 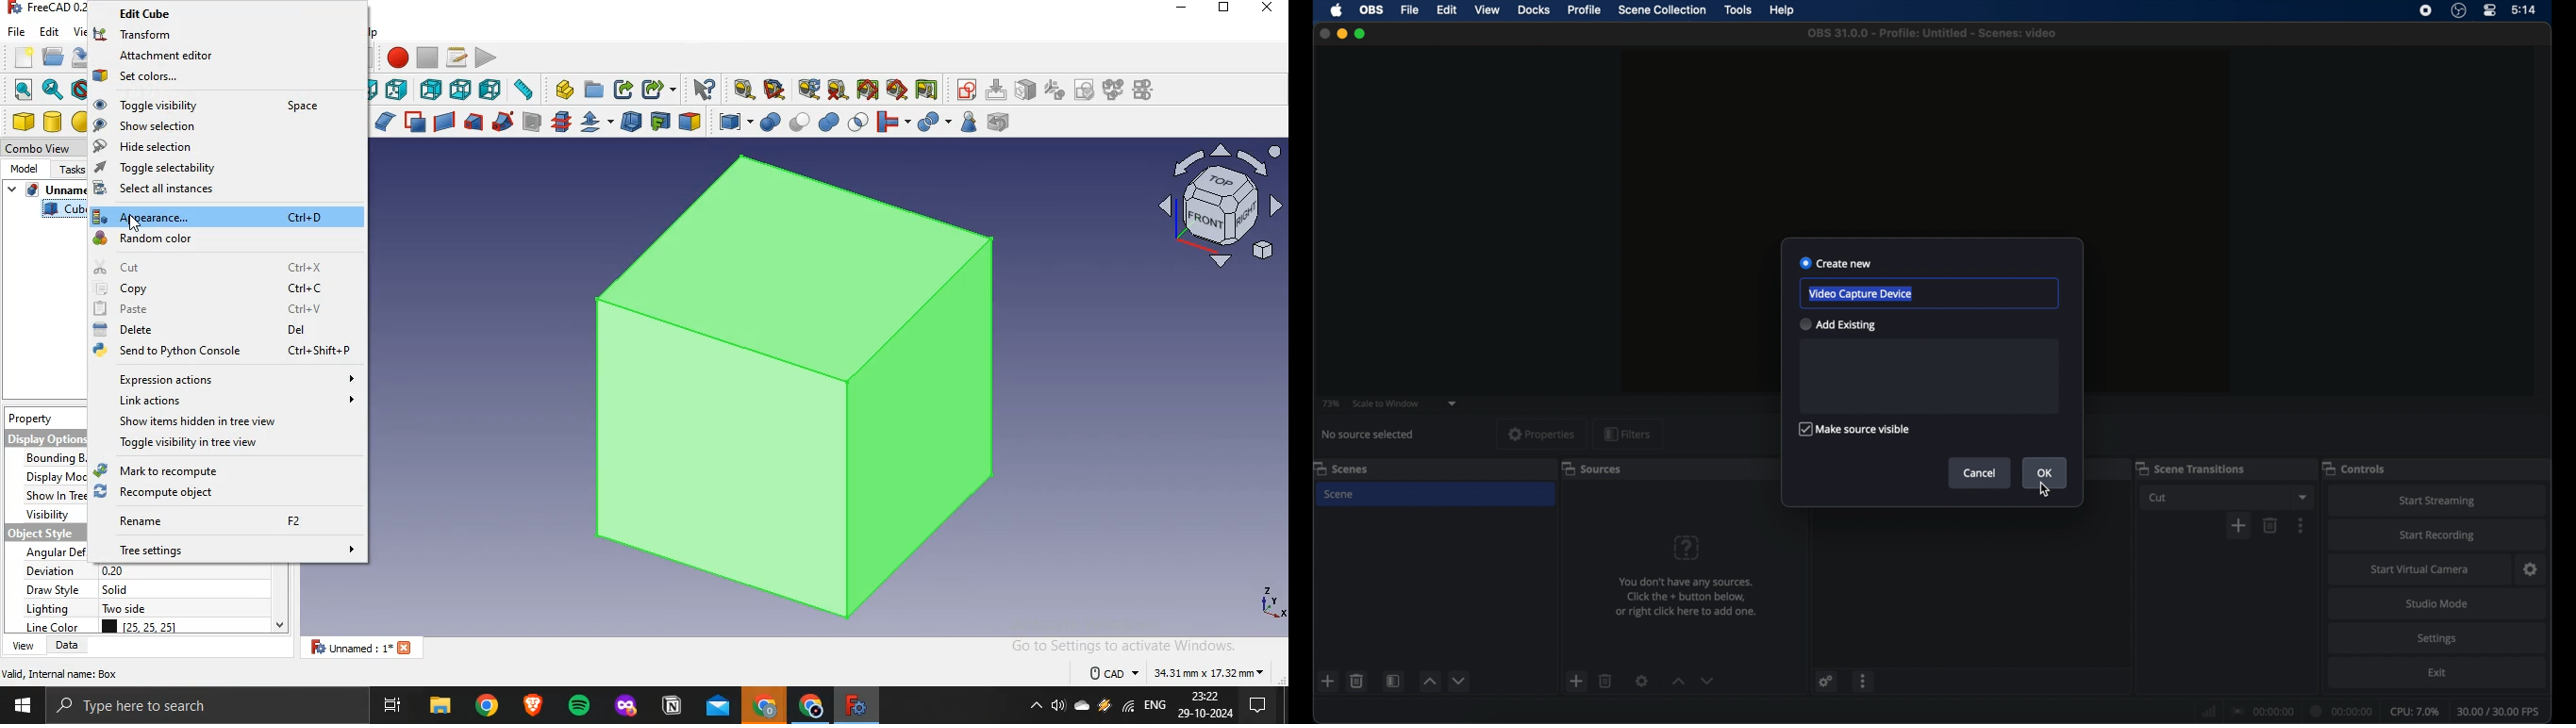 I want to click on volume, so click(x=1057, y=707).